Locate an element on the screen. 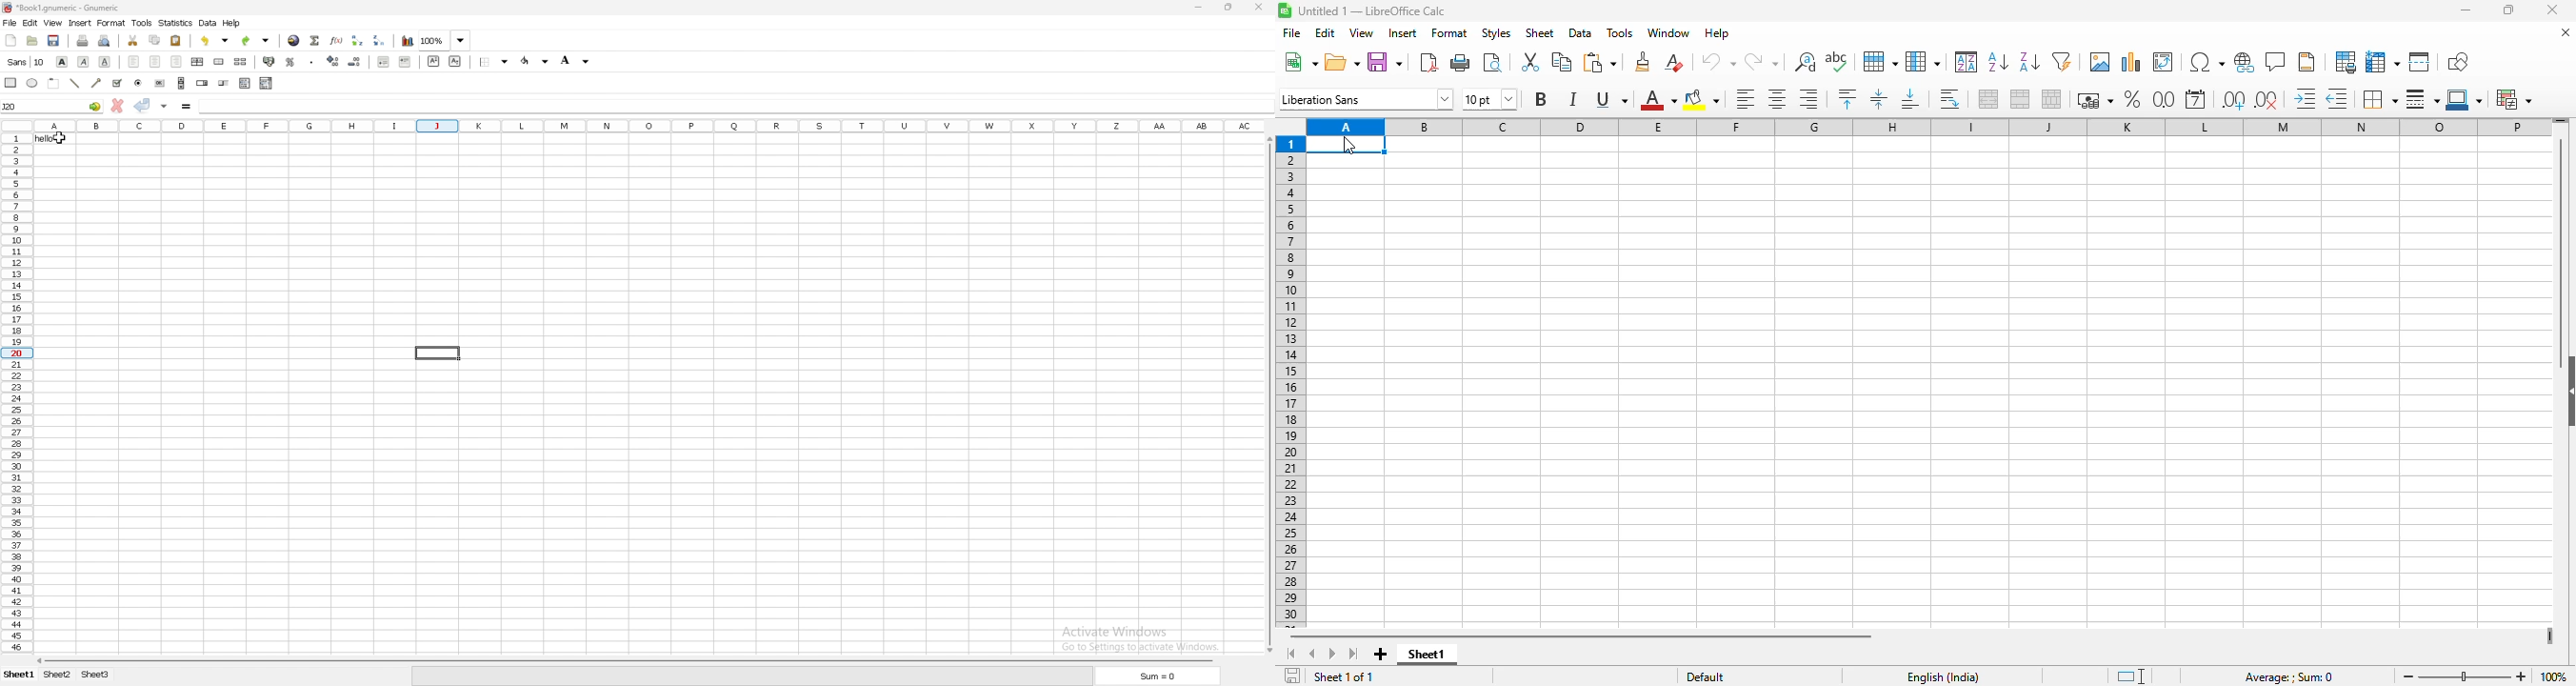 This screenshot has width=2576, height=700. tools is located at coordinates (1619, 33).